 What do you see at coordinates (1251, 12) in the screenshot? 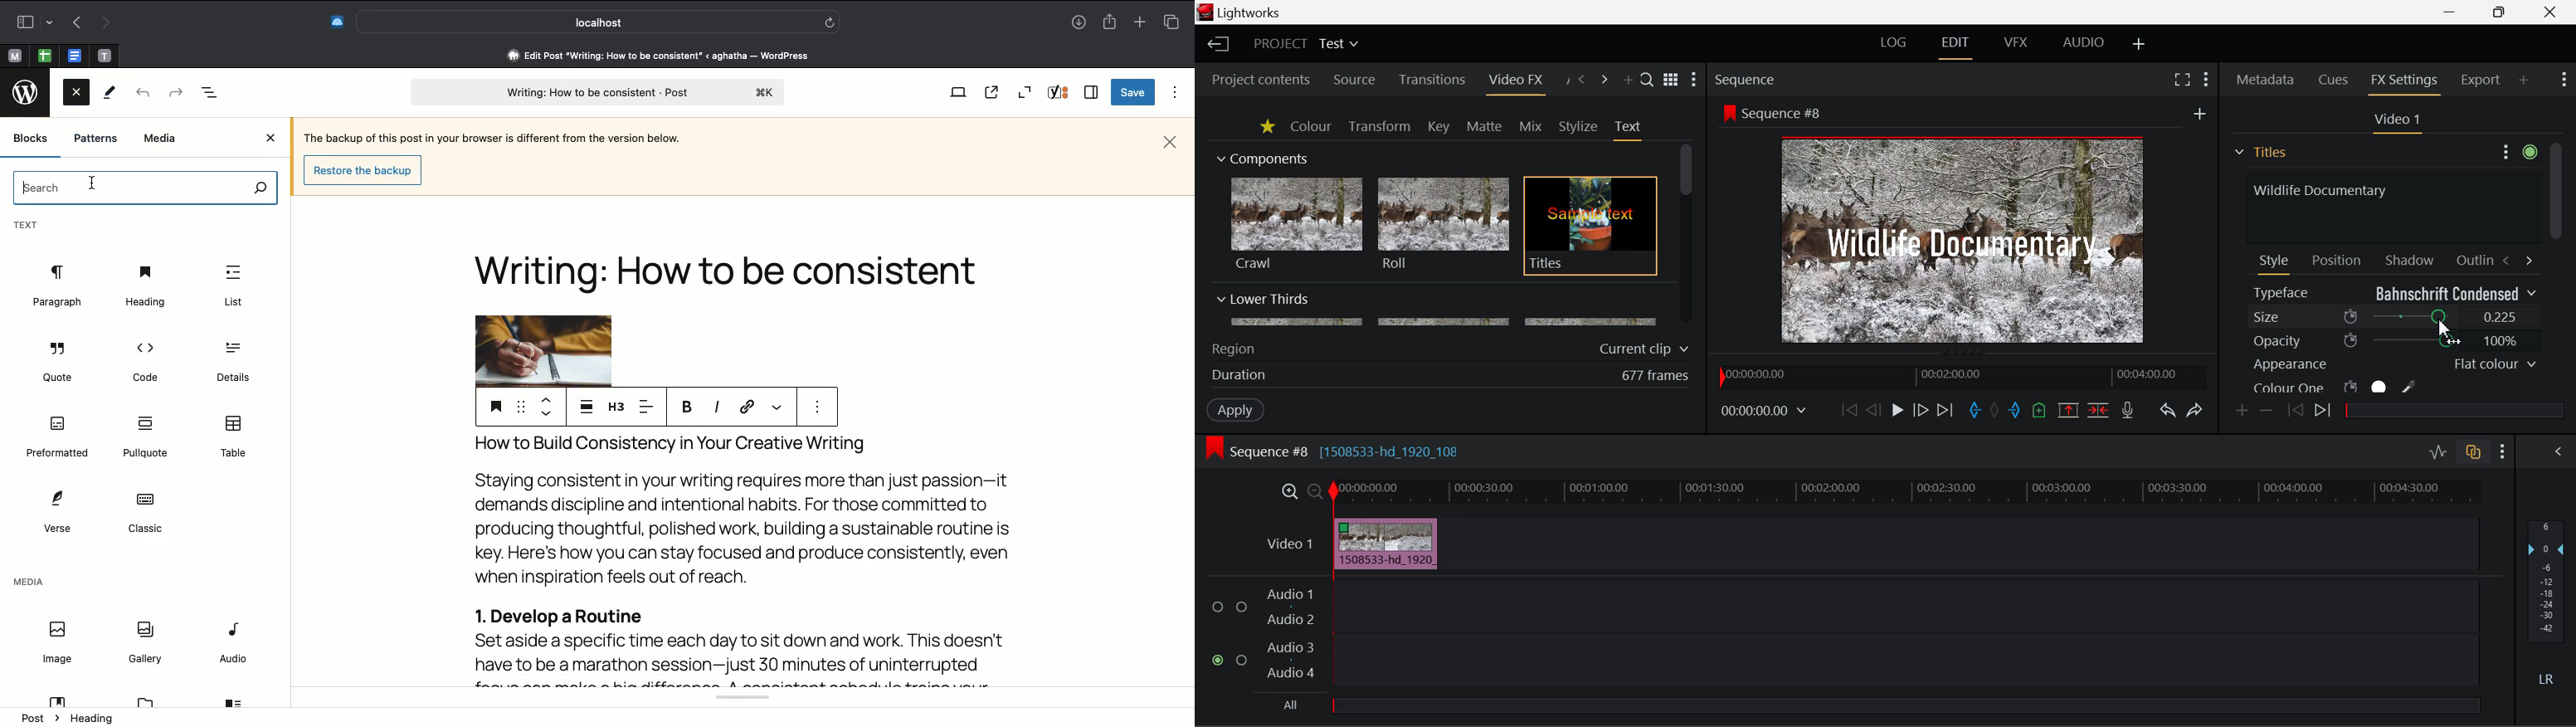
I see `Lightworks` at bounding box center [1251, 12].